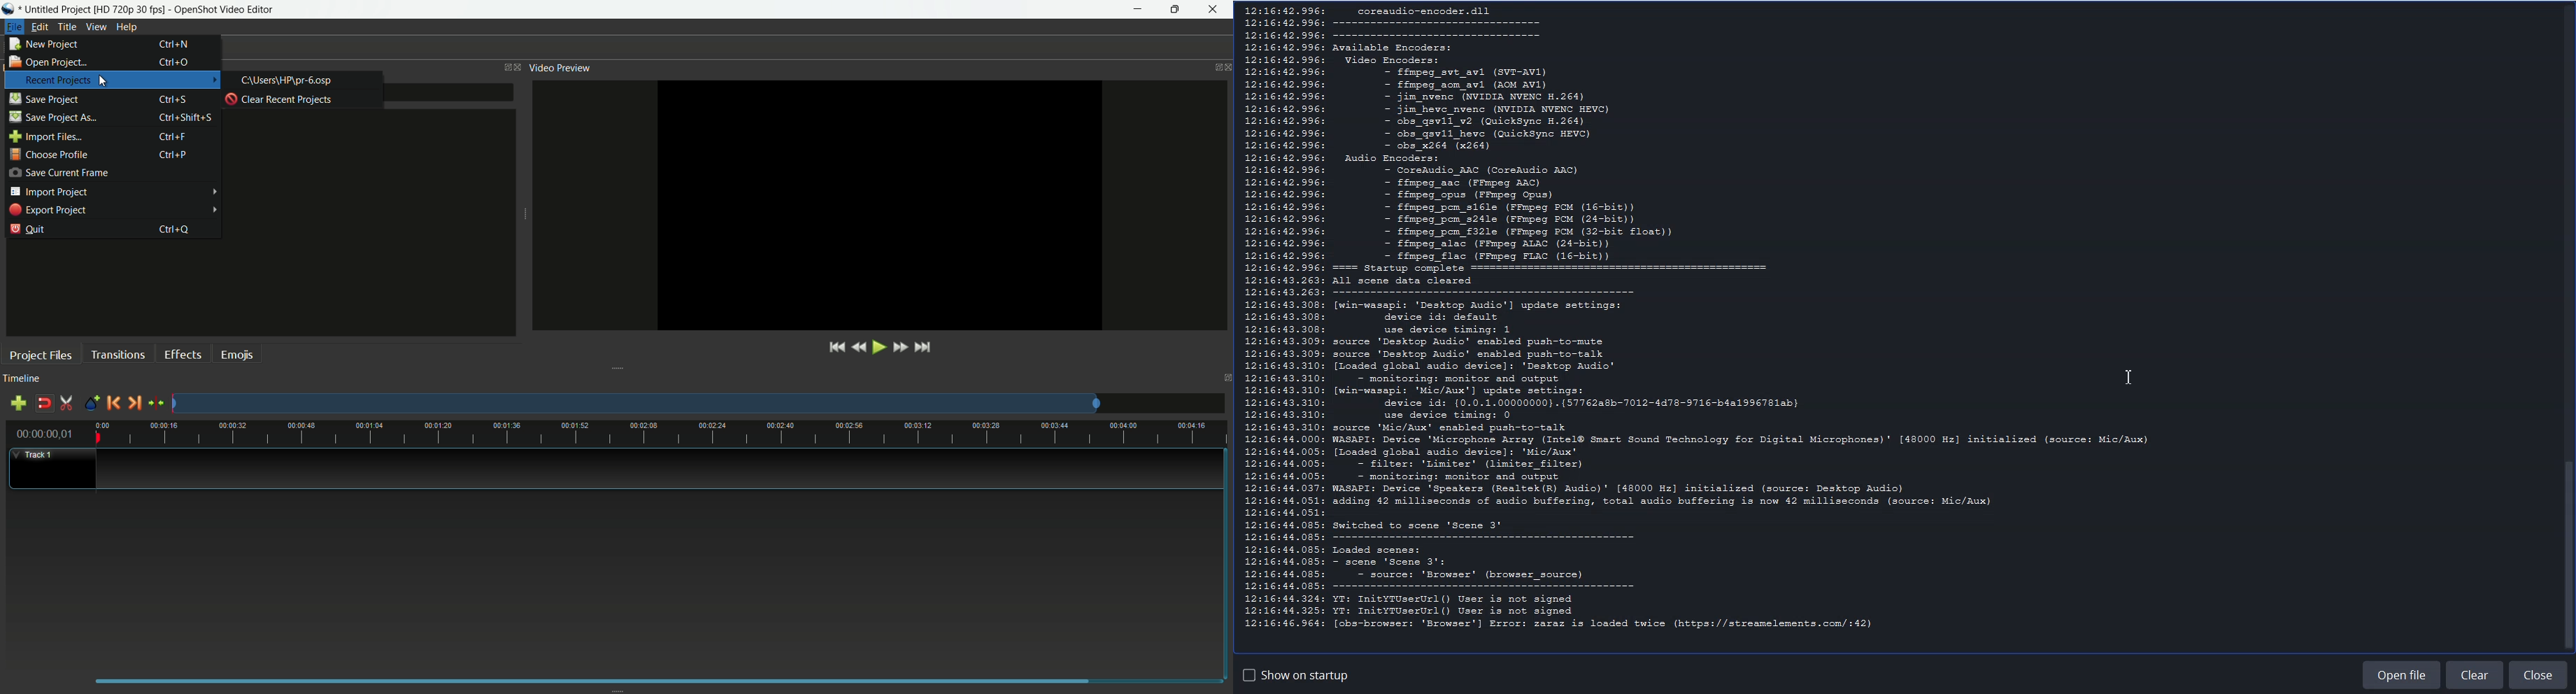 Image resolution: width=2576 pixels, height=700 pixels. I want to click on enable razor, so click(66, 403).